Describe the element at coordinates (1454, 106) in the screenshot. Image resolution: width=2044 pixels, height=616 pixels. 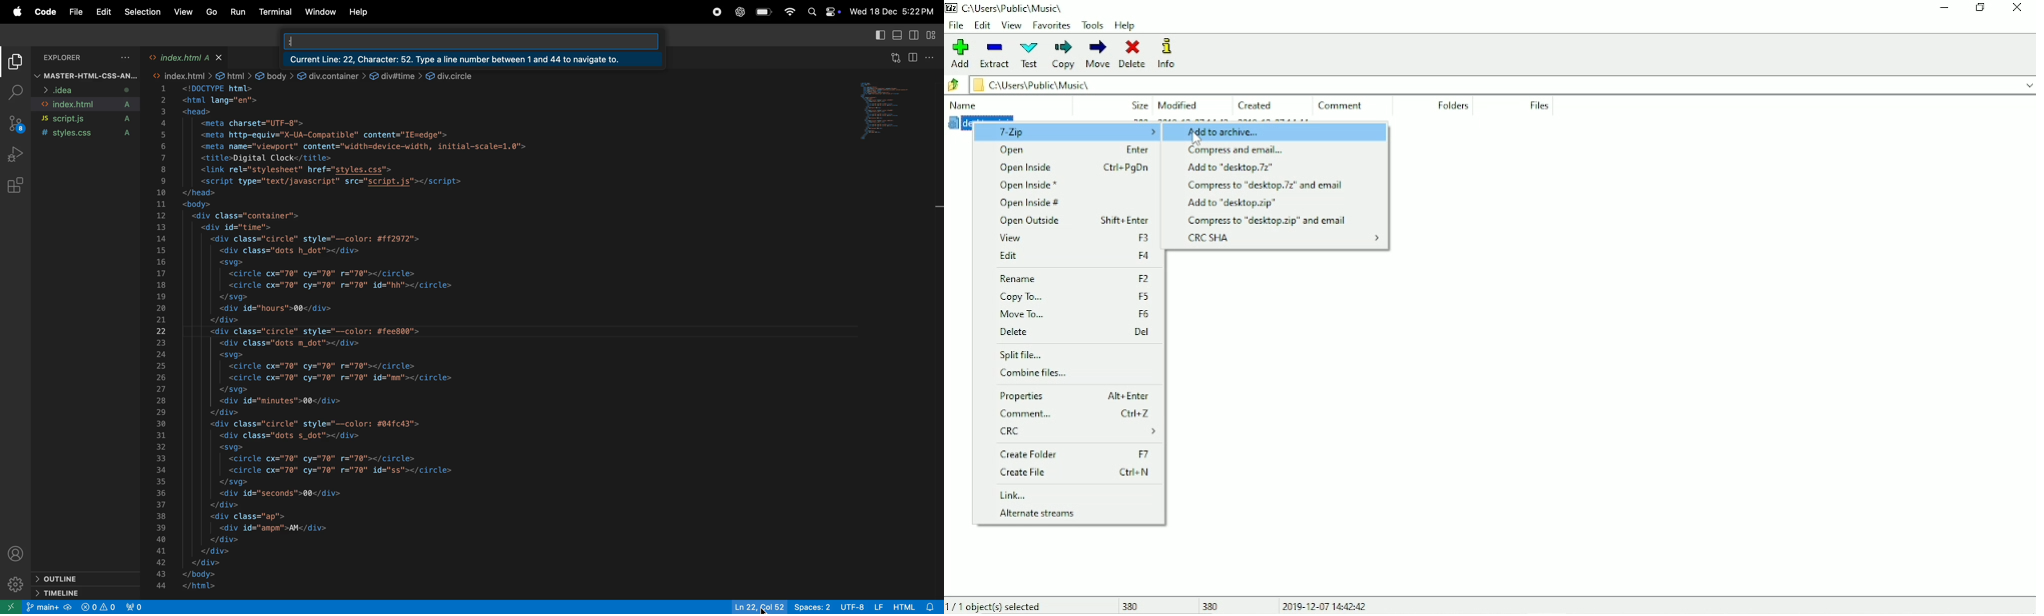
I see `Folders` at that location.